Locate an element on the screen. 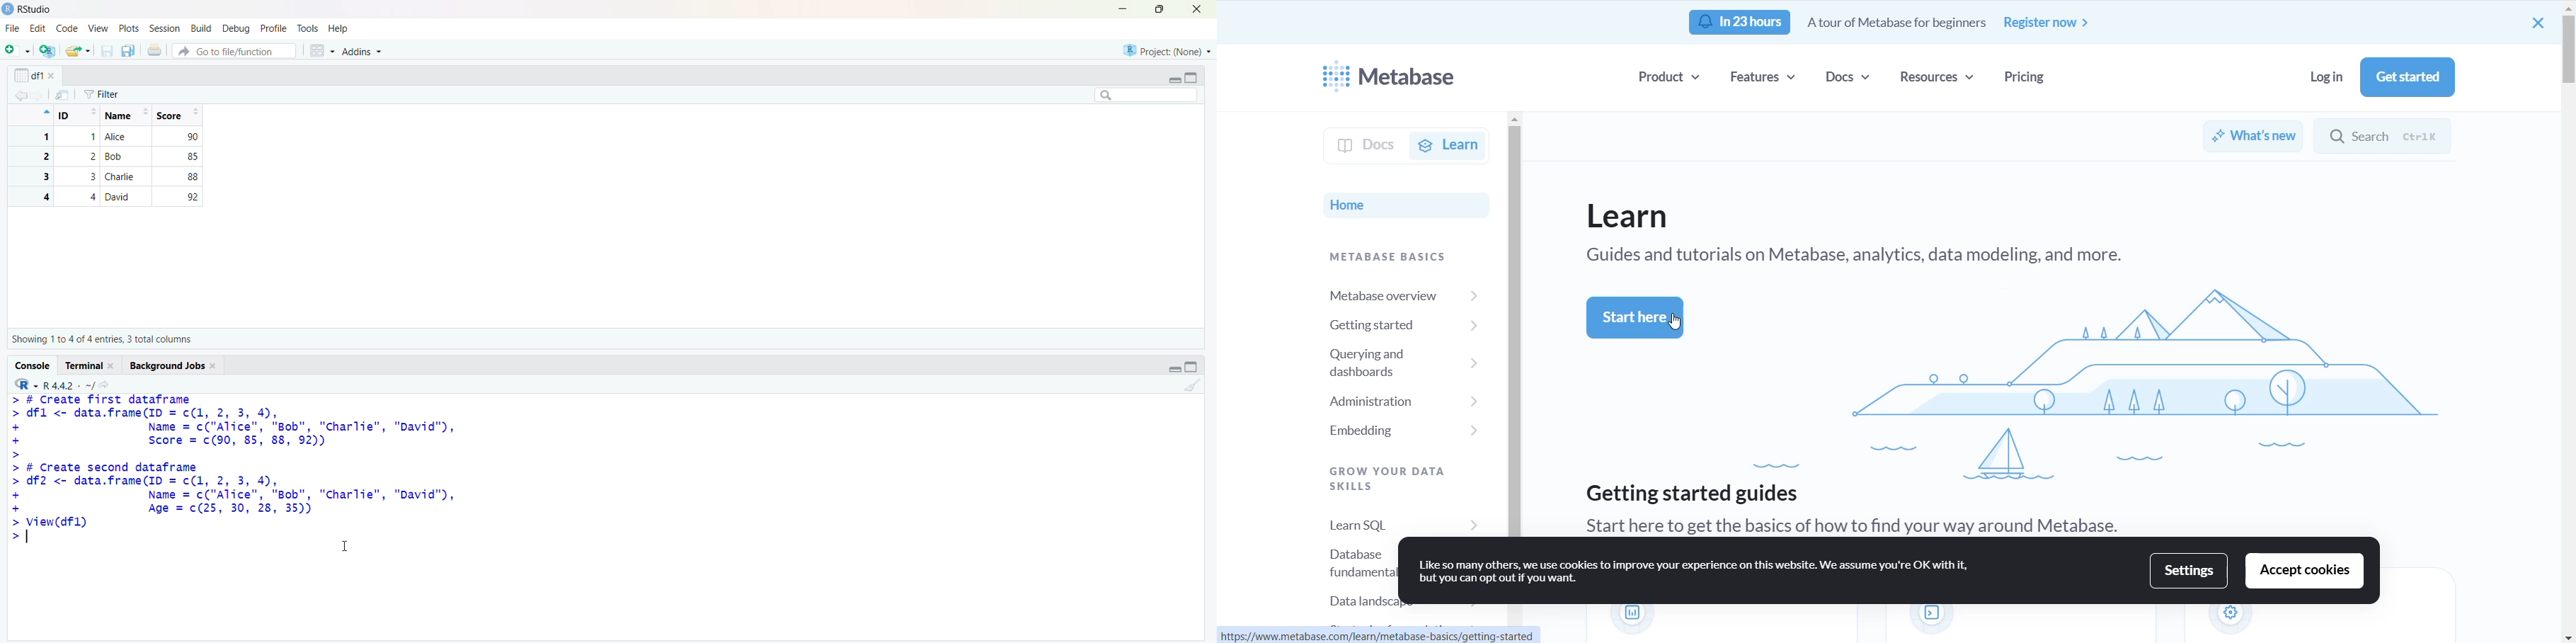 The image size is (2576, 644). R is located at coordinates (26, 384).